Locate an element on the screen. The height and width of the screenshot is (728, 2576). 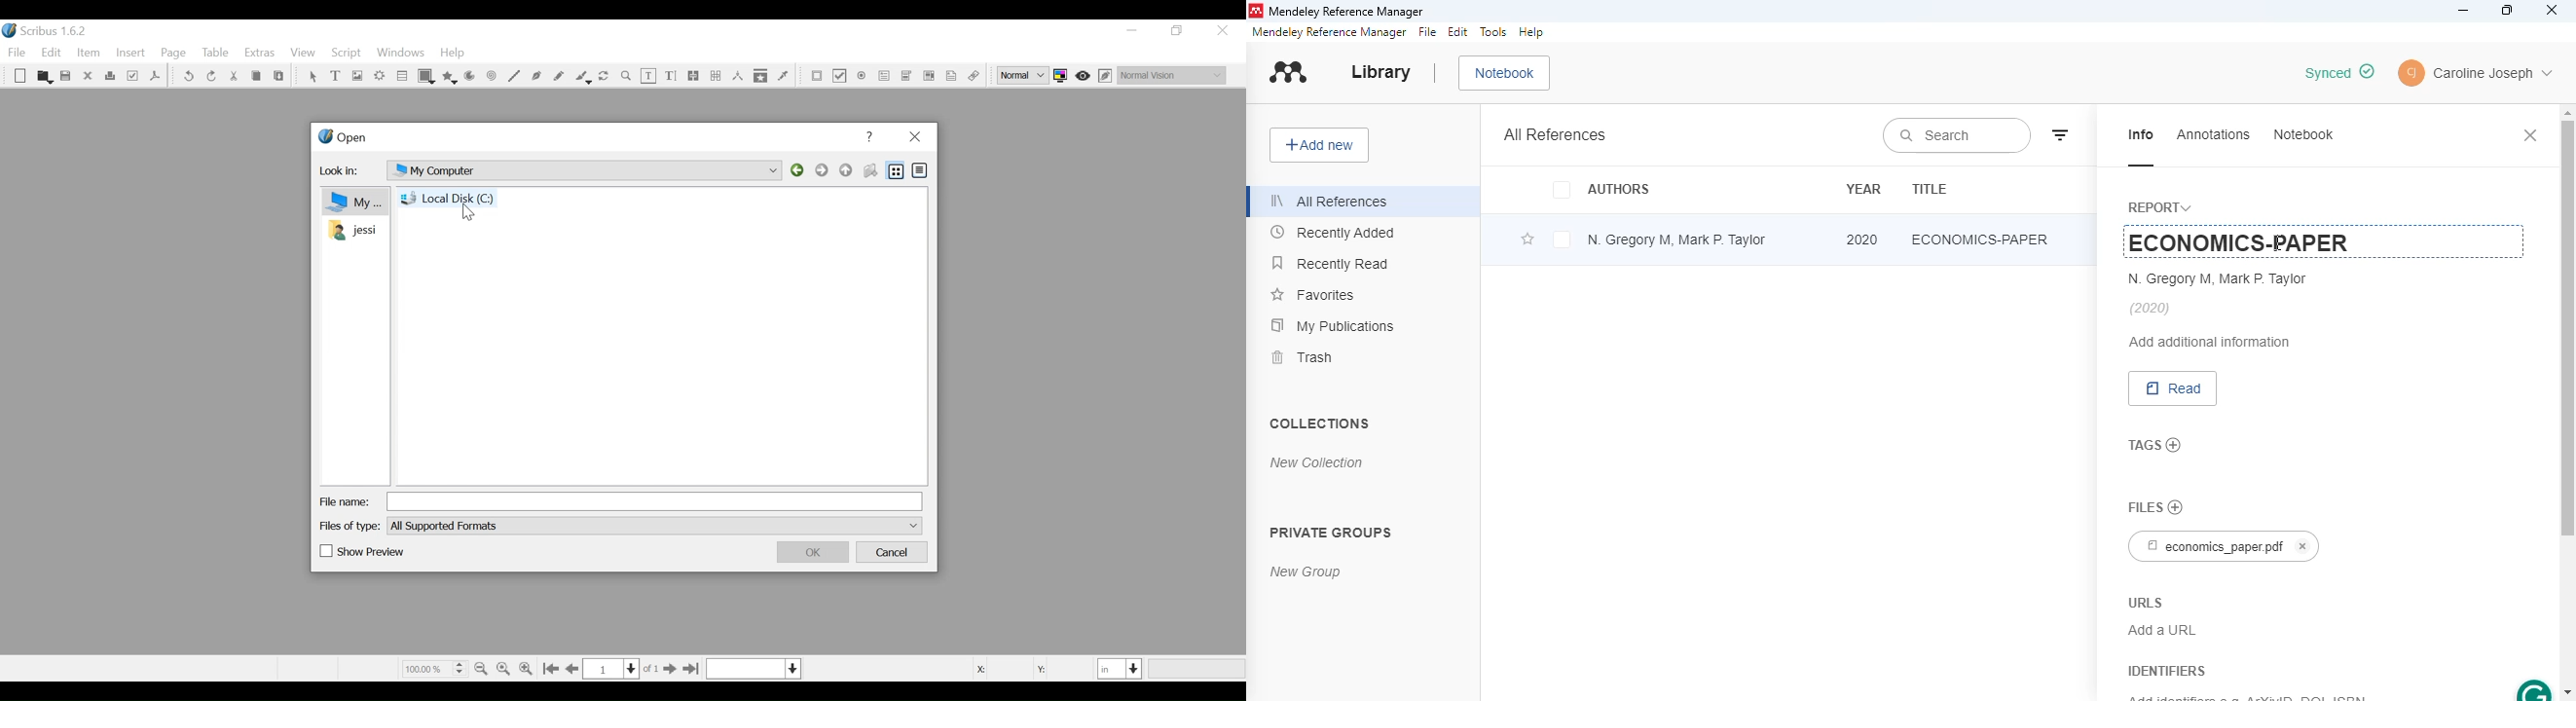
Detail View is located at coordinates (918, 169).